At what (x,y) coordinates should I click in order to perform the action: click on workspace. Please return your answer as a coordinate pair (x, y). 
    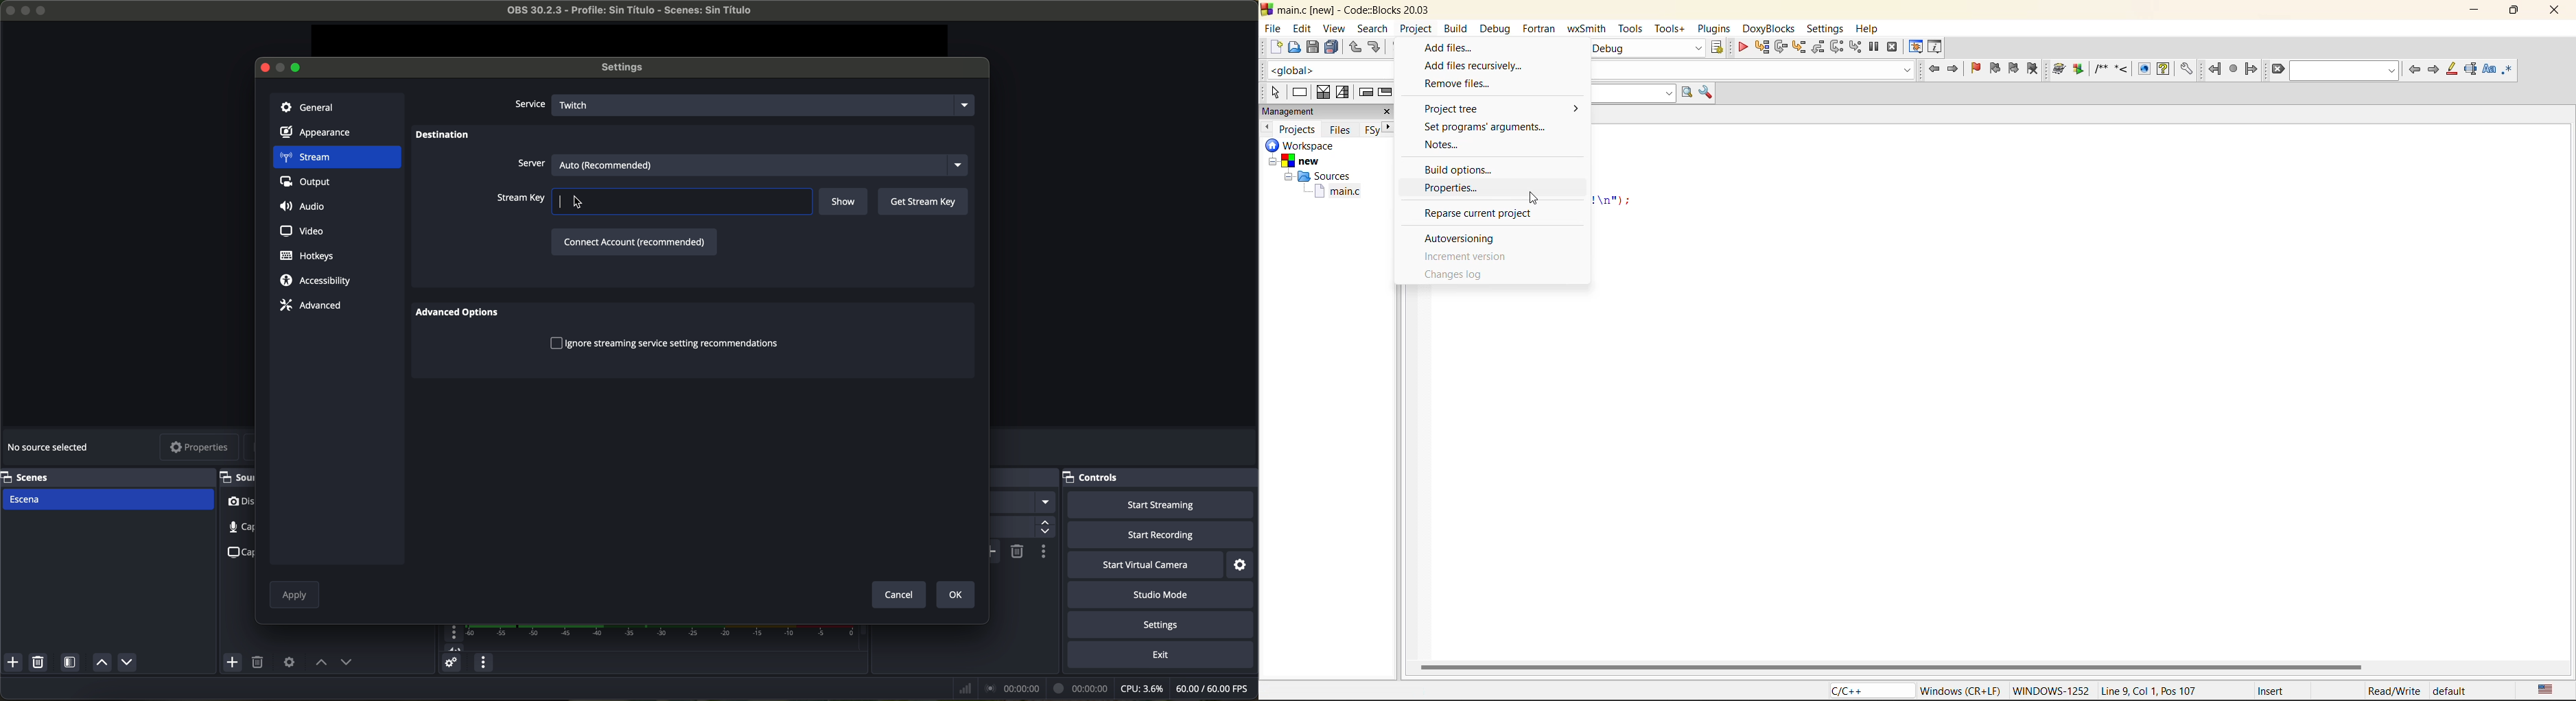
    Looking at the image, I should click on (1316, 145).